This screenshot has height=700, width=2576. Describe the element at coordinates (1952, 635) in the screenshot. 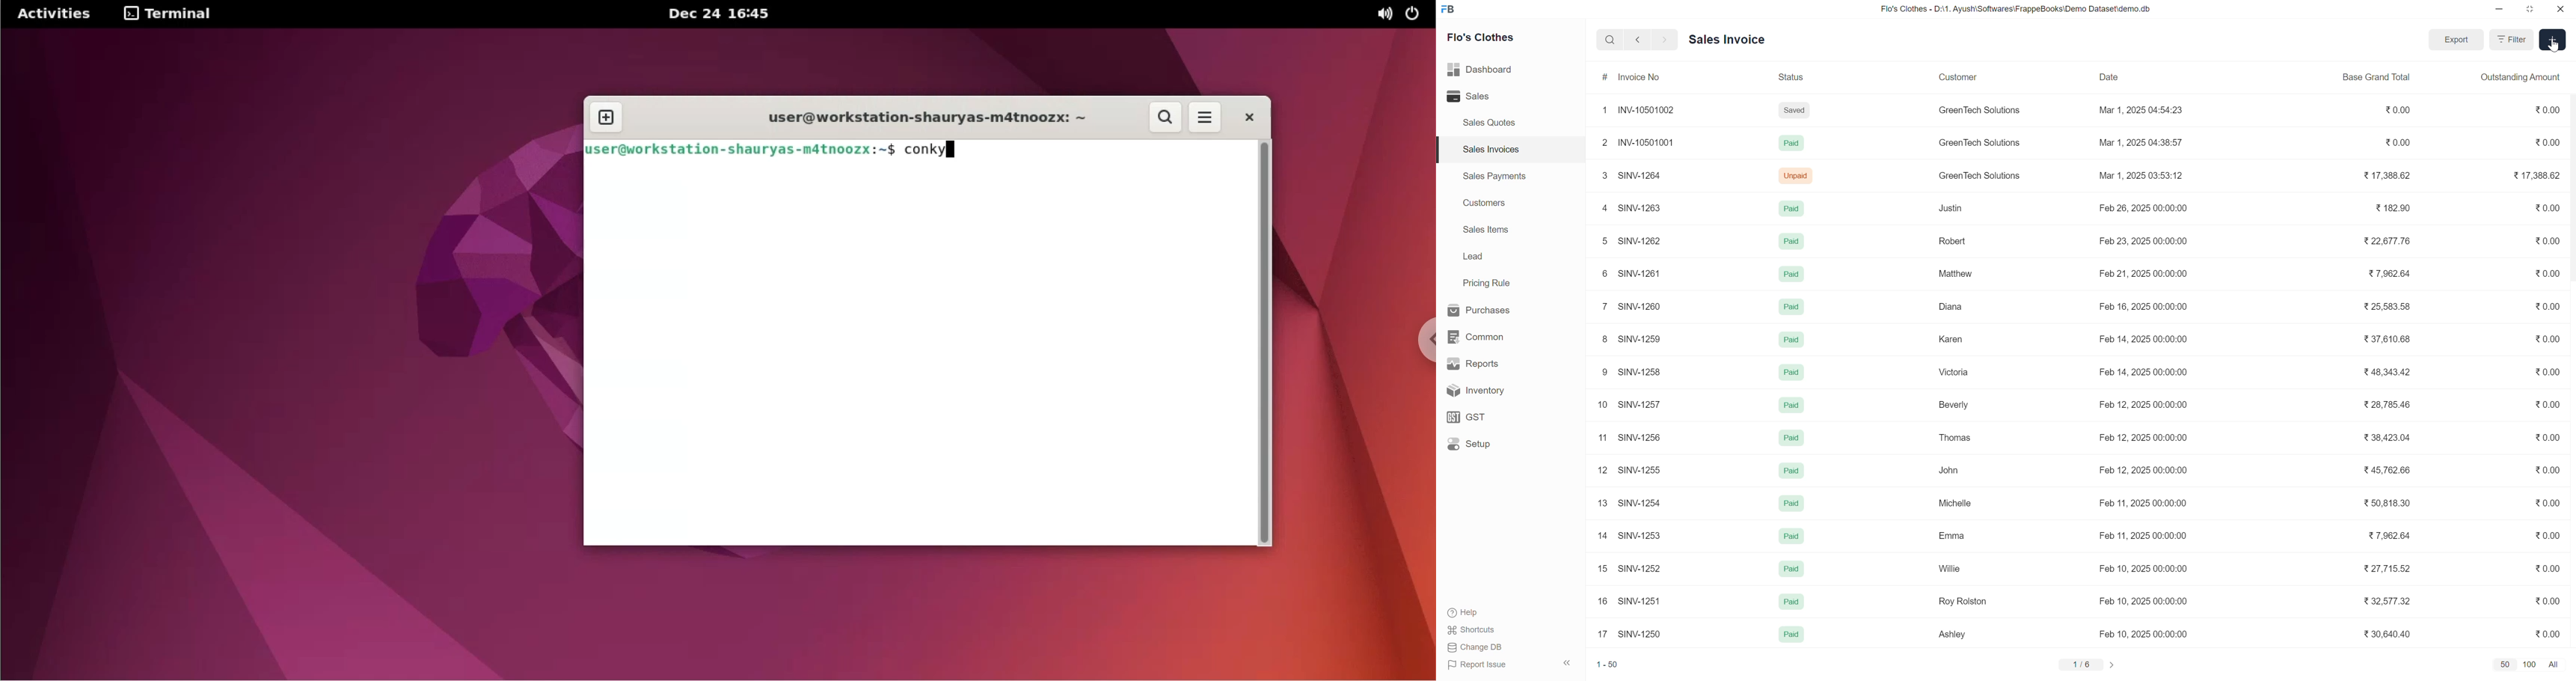

I see `Ashley` at that location.